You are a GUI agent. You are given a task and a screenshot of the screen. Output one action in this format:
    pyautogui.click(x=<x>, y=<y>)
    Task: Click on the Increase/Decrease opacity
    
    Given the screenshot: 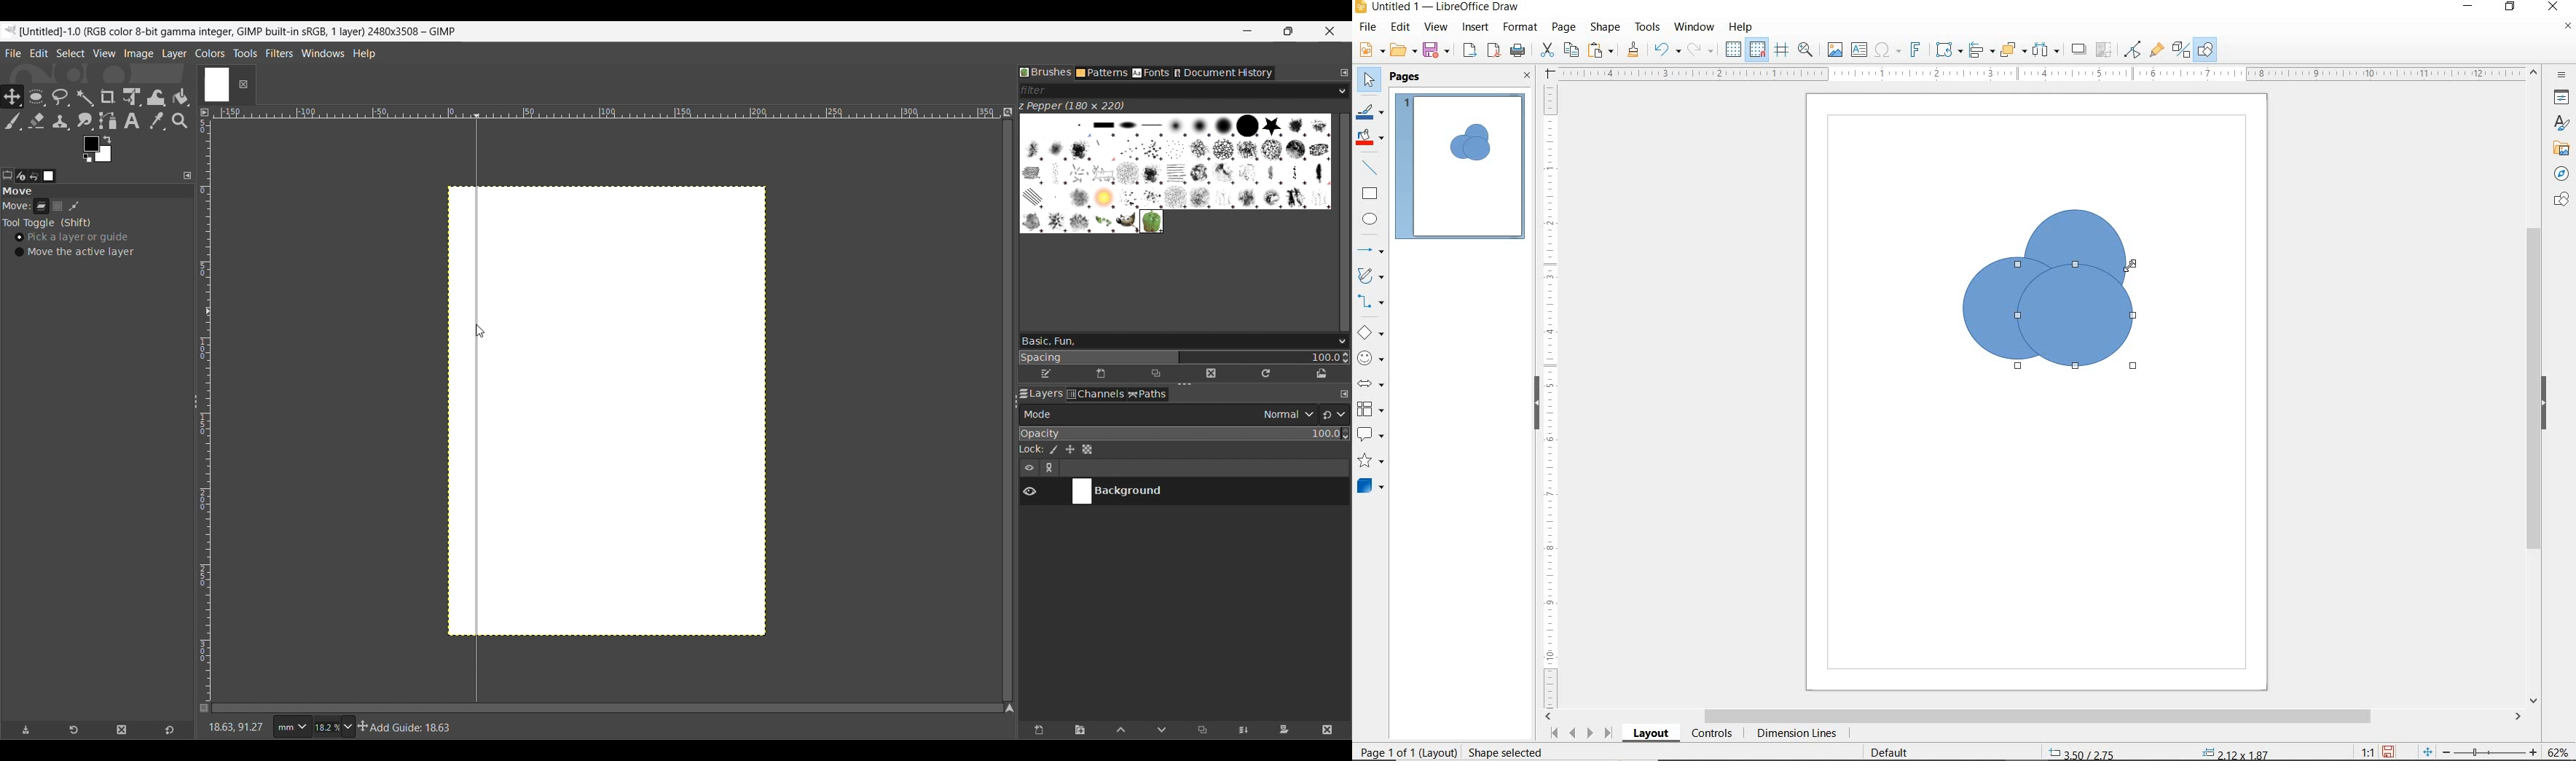 What is the action you would take?
    pyautogui.click(x=1345, y=434)
    